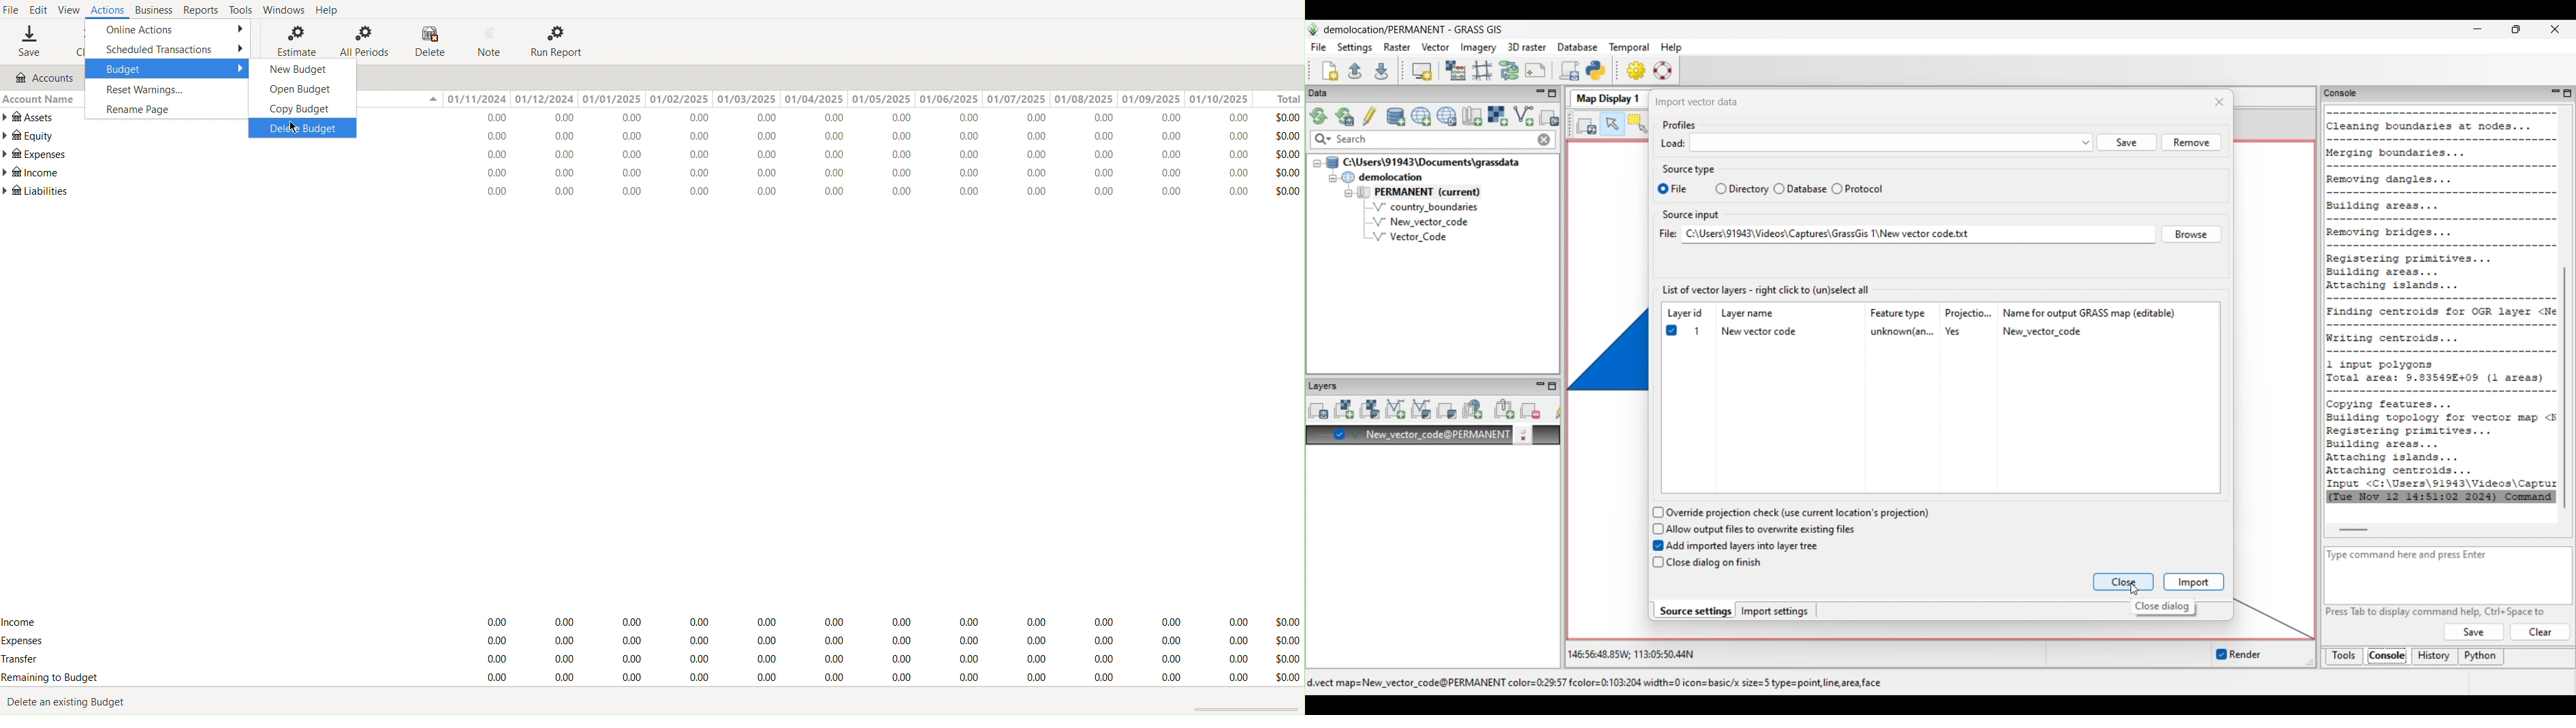 This screenshot has height=728, width=2576. Describe the element at coordinates (37, 11) in the screenshot. I see `Edit` at that location.